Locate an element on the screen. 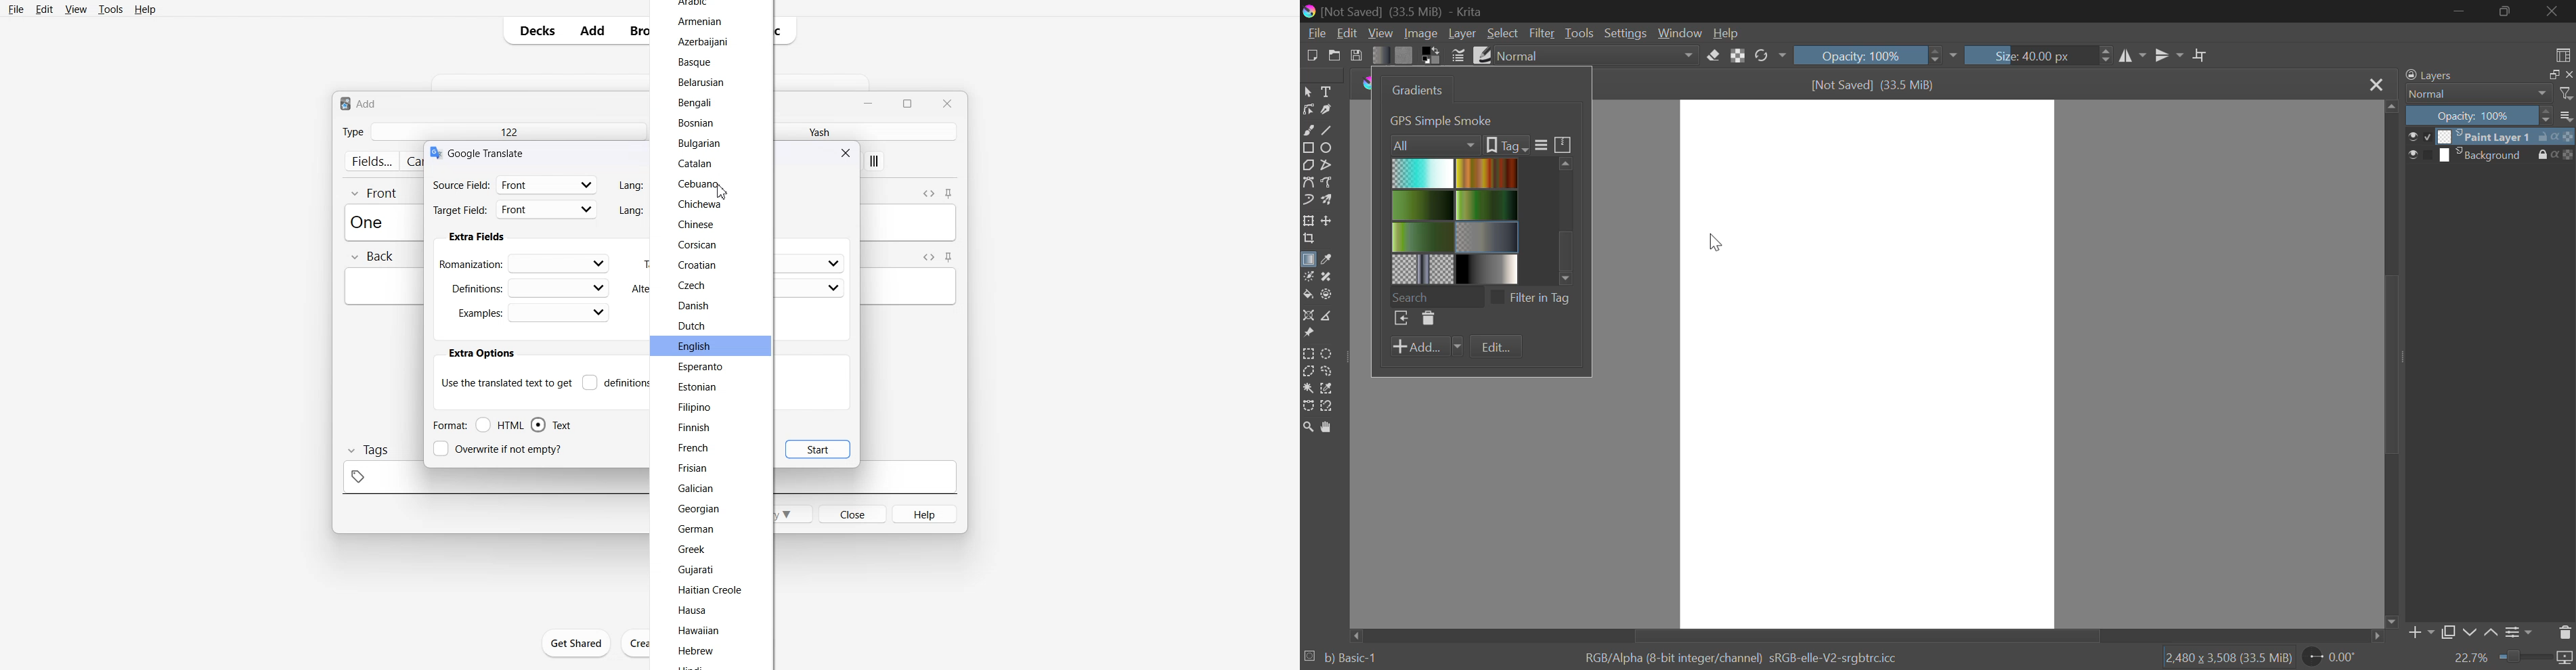 The image size is (2576, 672). Get Shared is located at coordinates (577, 643).